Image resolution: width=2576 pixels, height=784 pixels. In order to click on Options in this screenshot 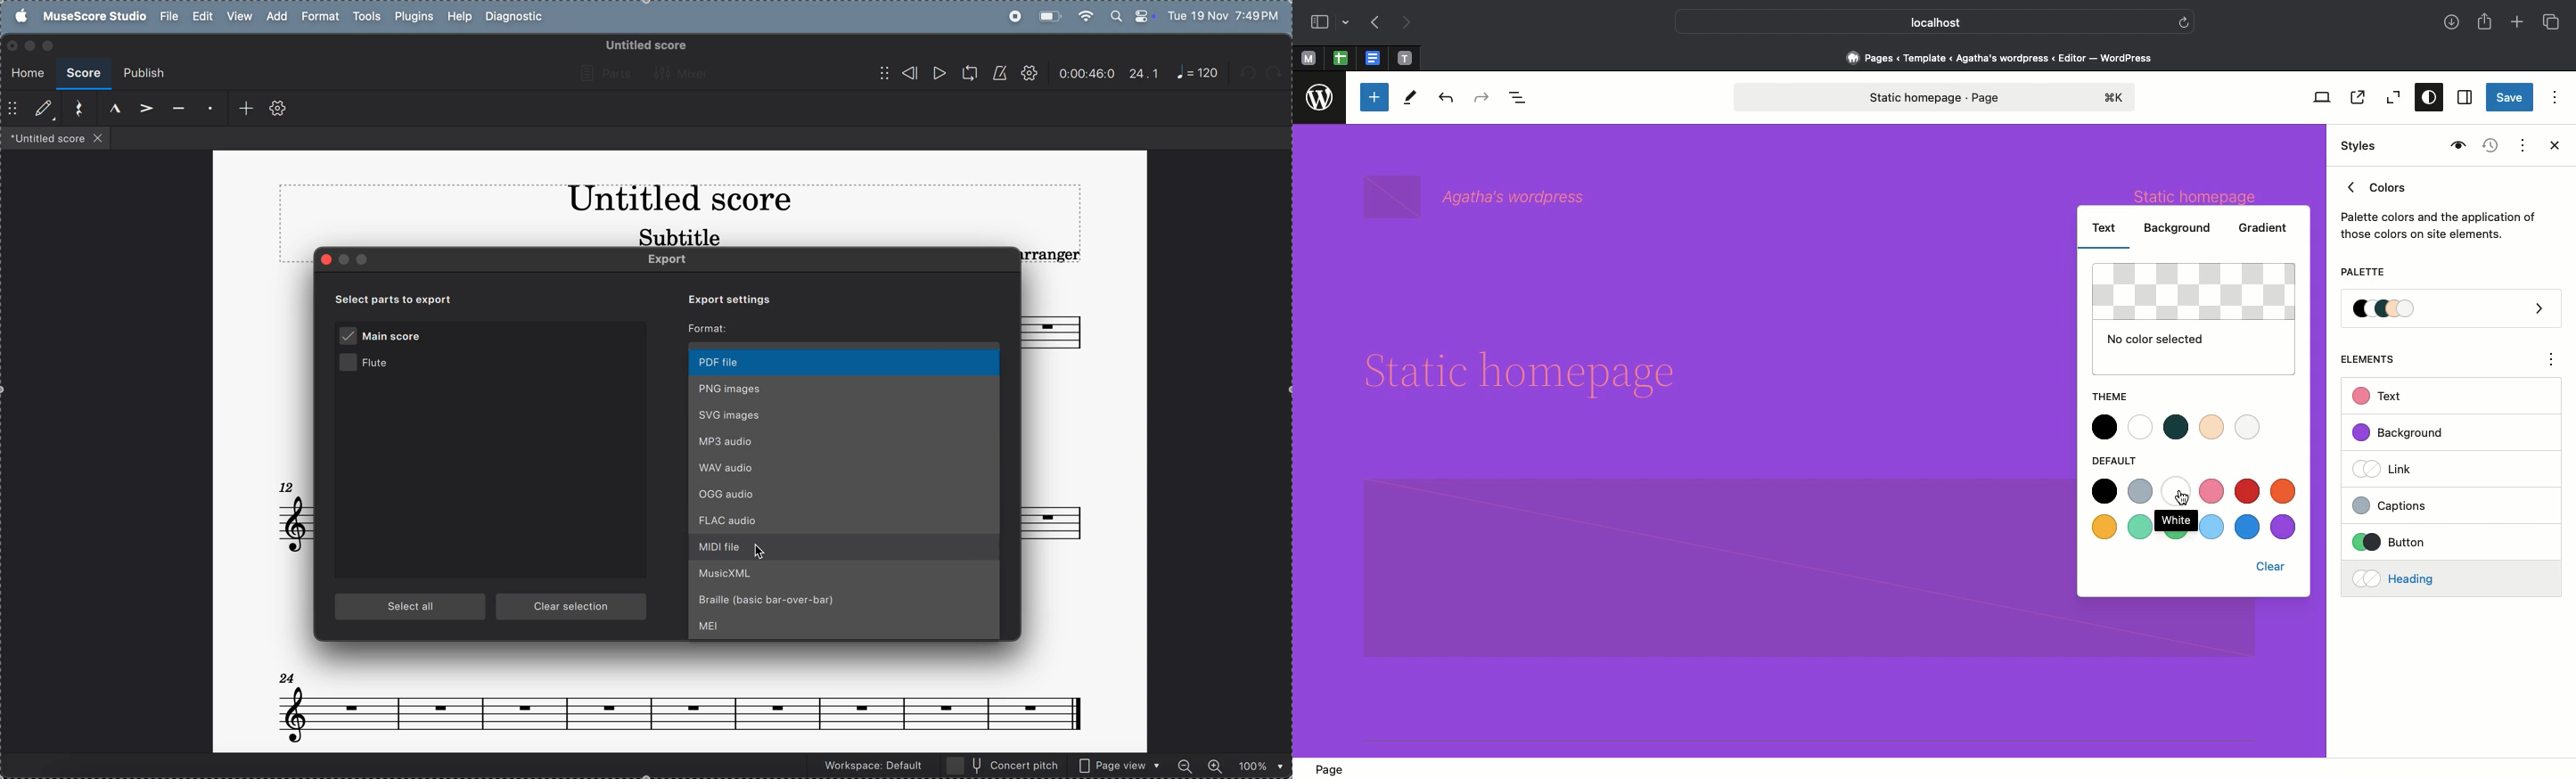, I will do `click(2555, 96)`.